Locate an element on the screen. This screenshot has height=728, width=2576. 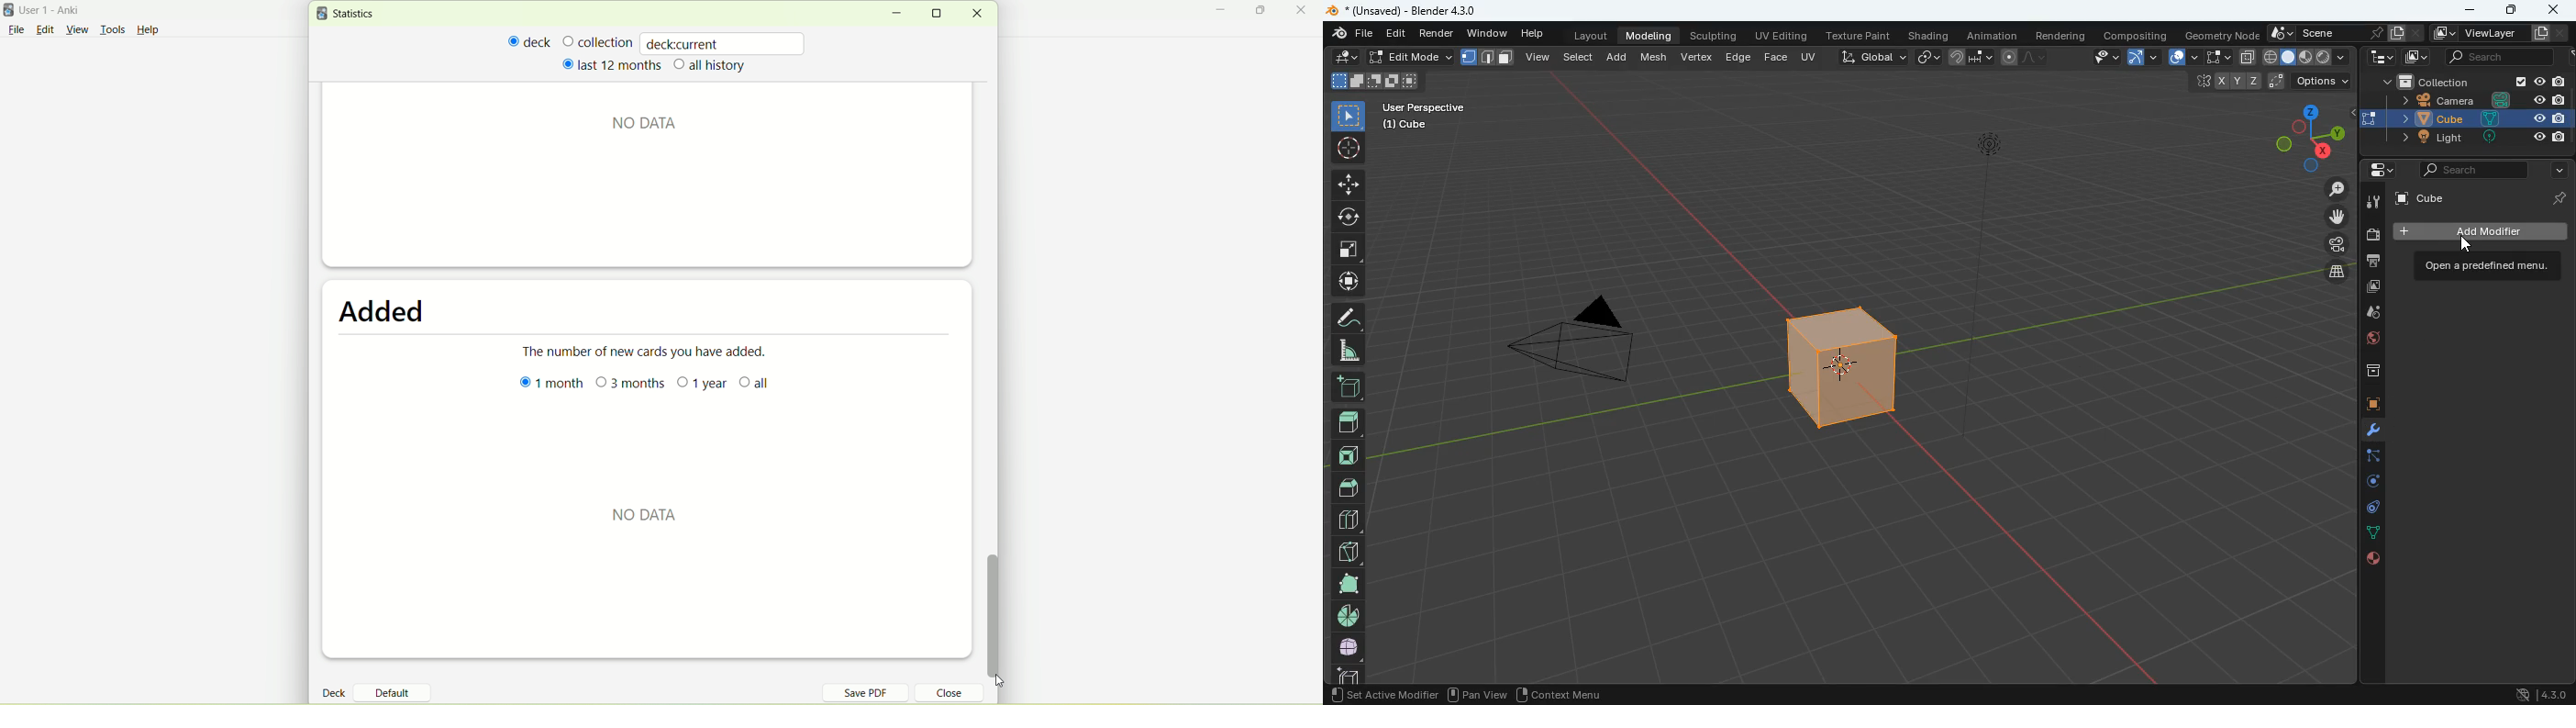
sculpting is located at coordinates (1715, 33).